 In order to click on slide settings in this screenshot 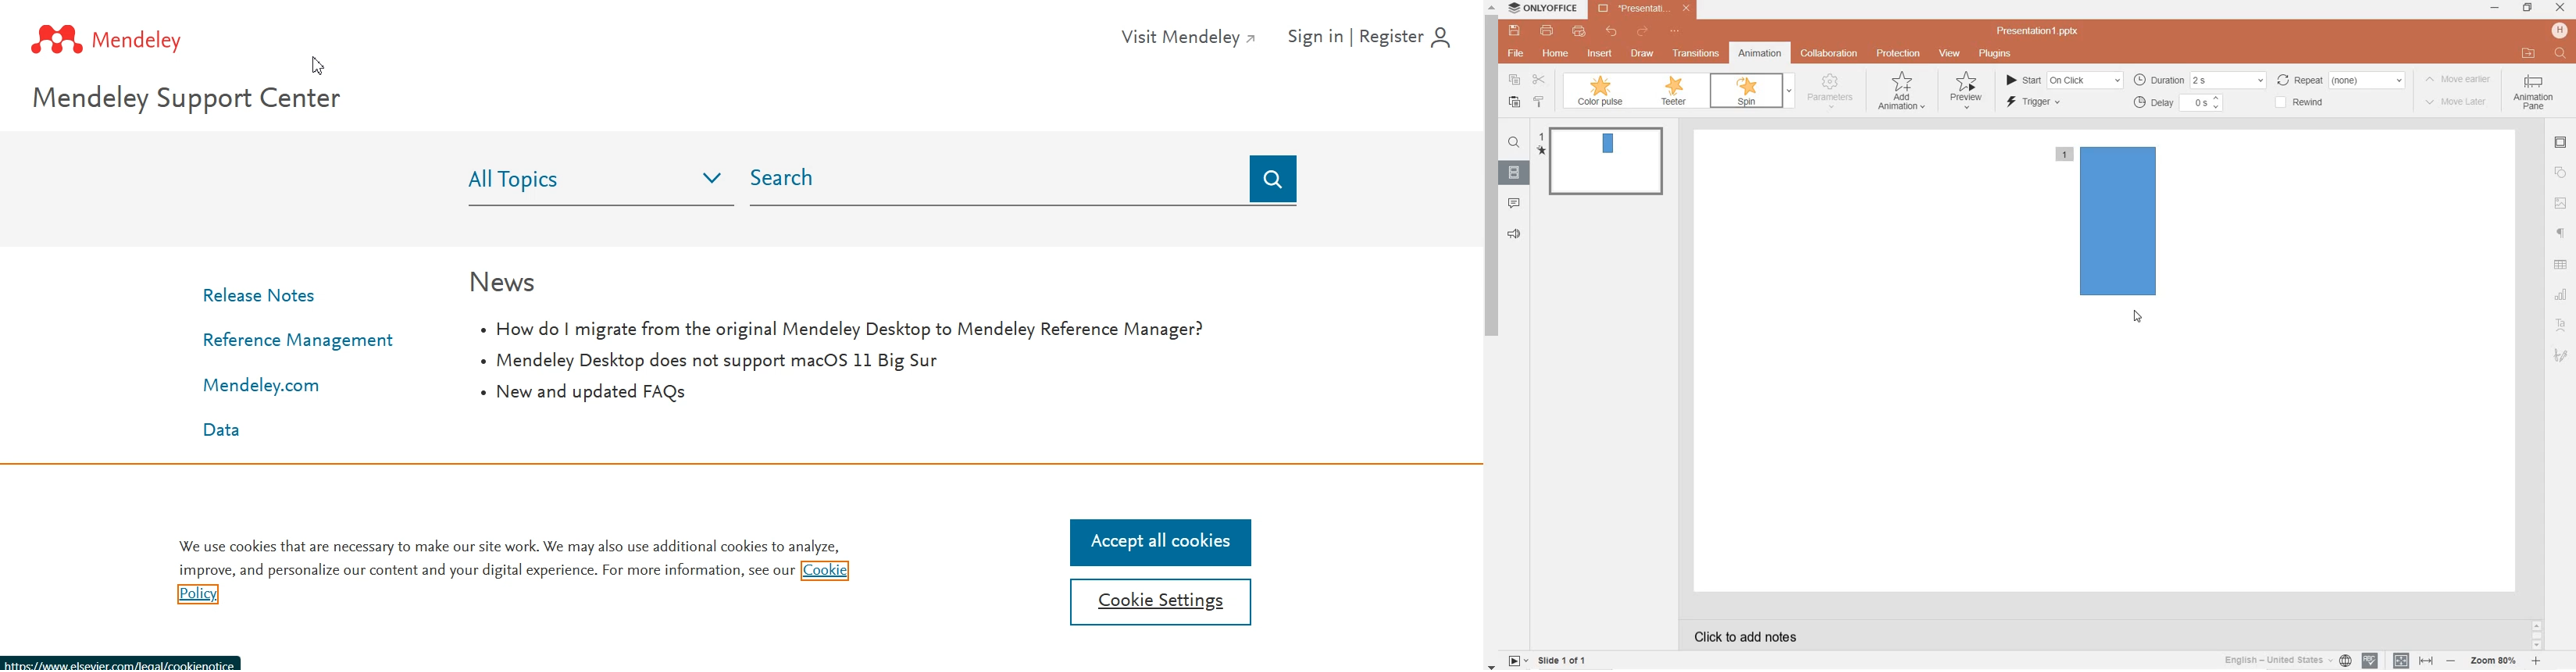, I will do `click(2562, 144)`.